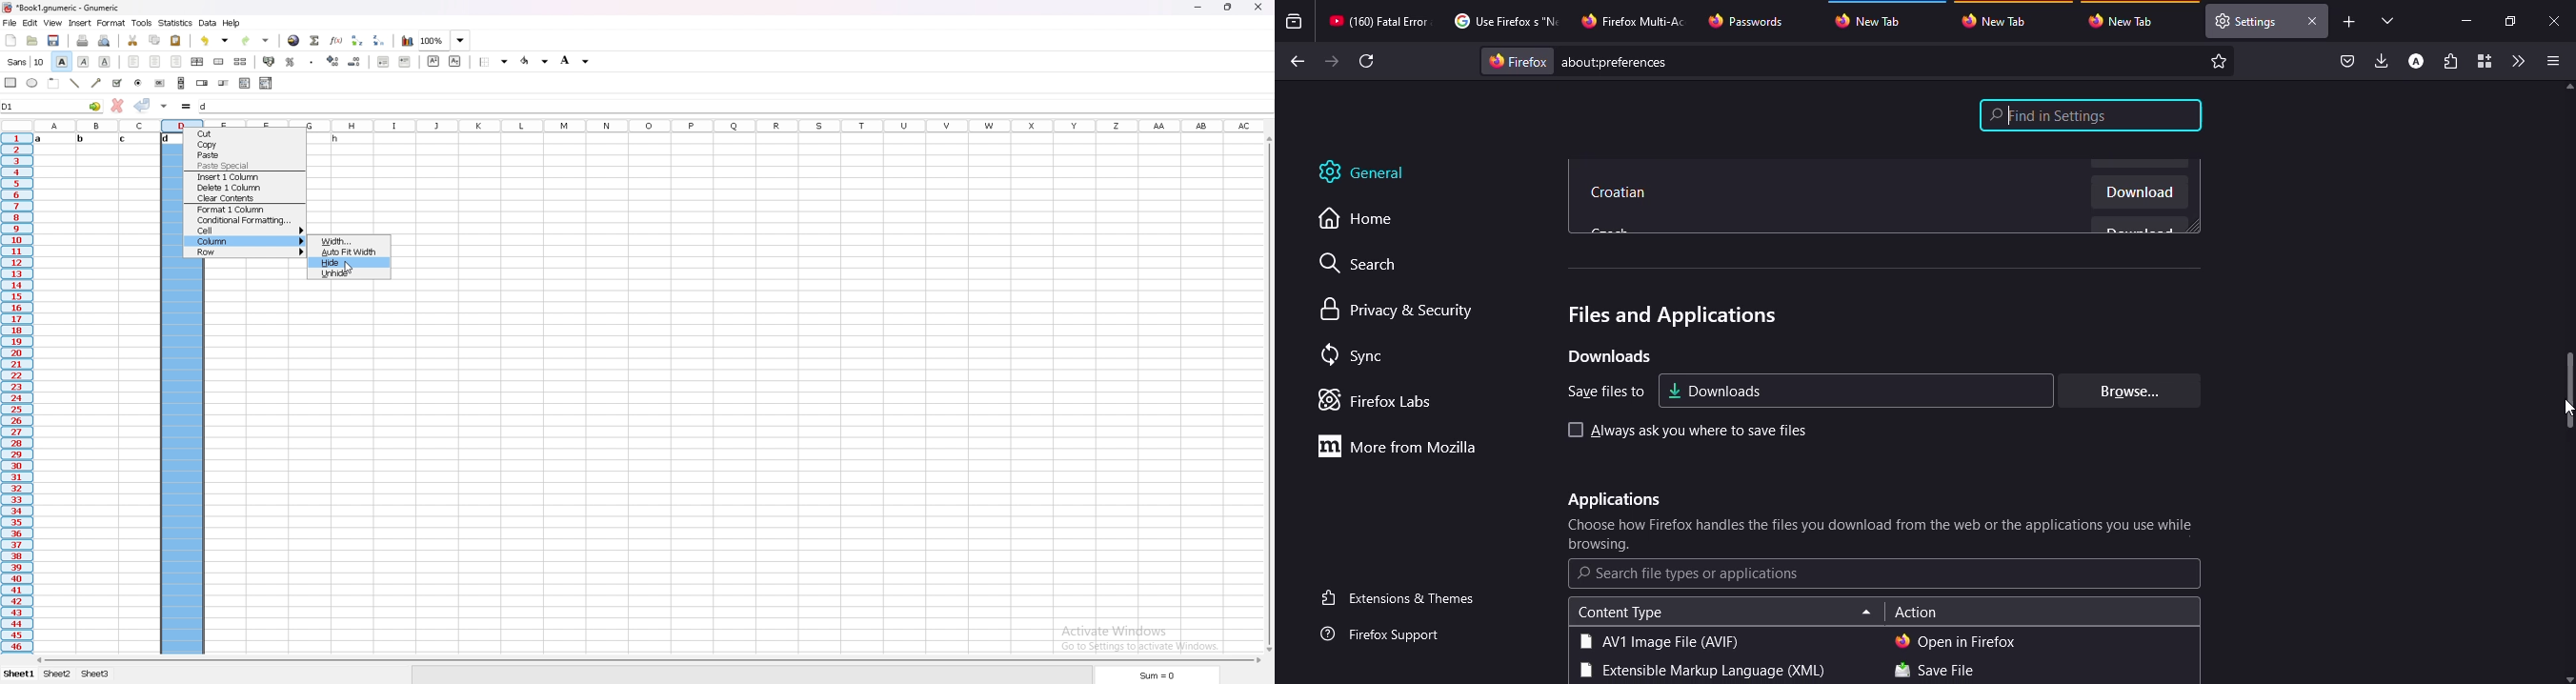 The image size is (2576, 700). I want to click on centre, so click(155, 61).